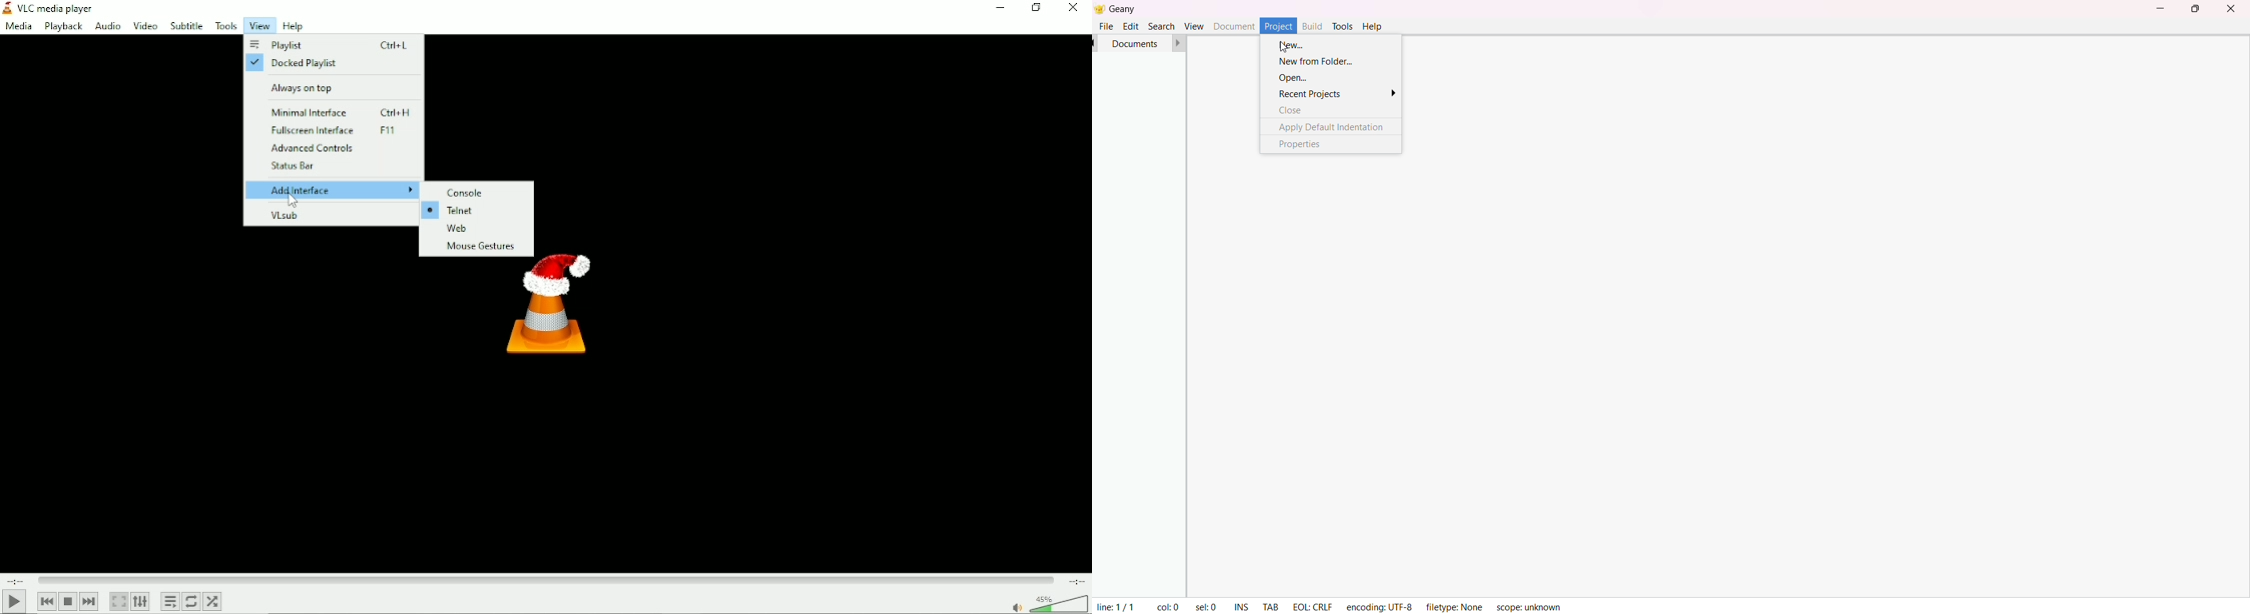 The height and width of the screenshot is (616, 2268). I want to click on Fullscreen interface, so click(338, 131).